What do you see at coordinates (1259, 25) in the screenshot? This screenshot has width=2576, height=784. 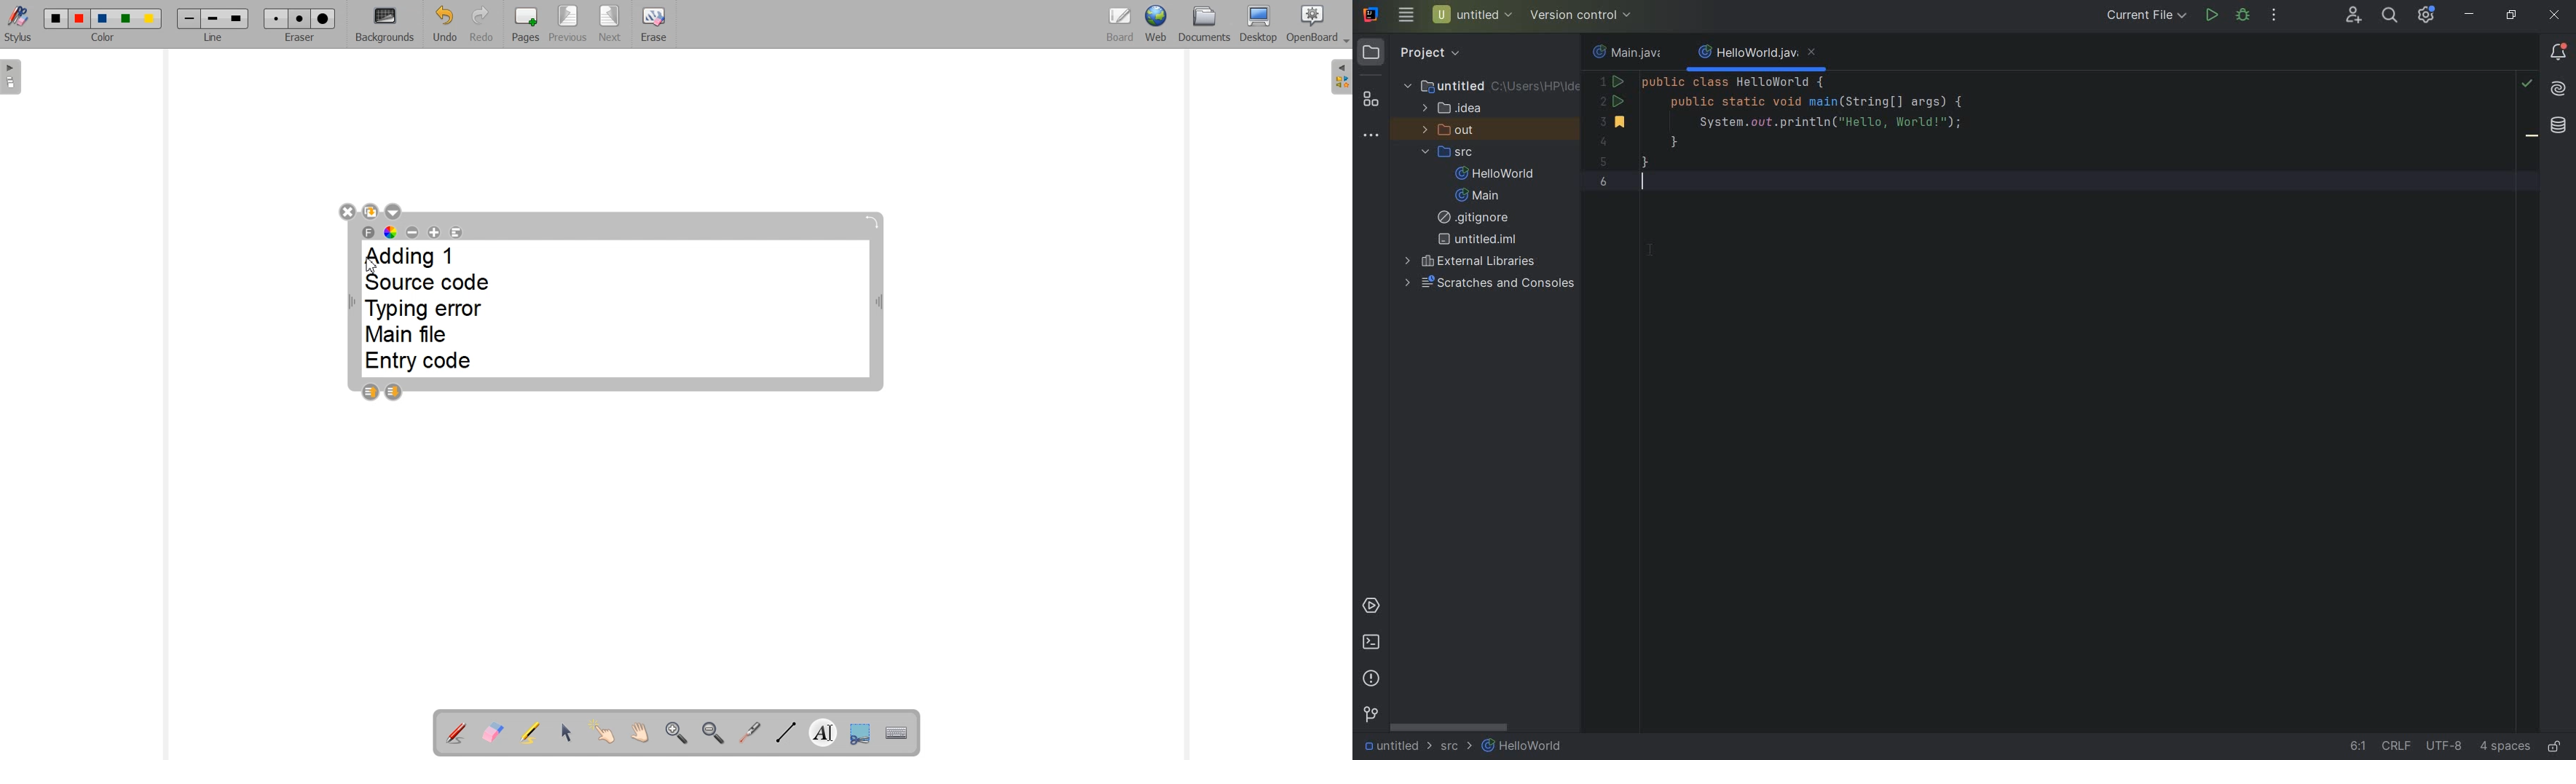 I see `Desktop` at bounding box center [1259, 25].